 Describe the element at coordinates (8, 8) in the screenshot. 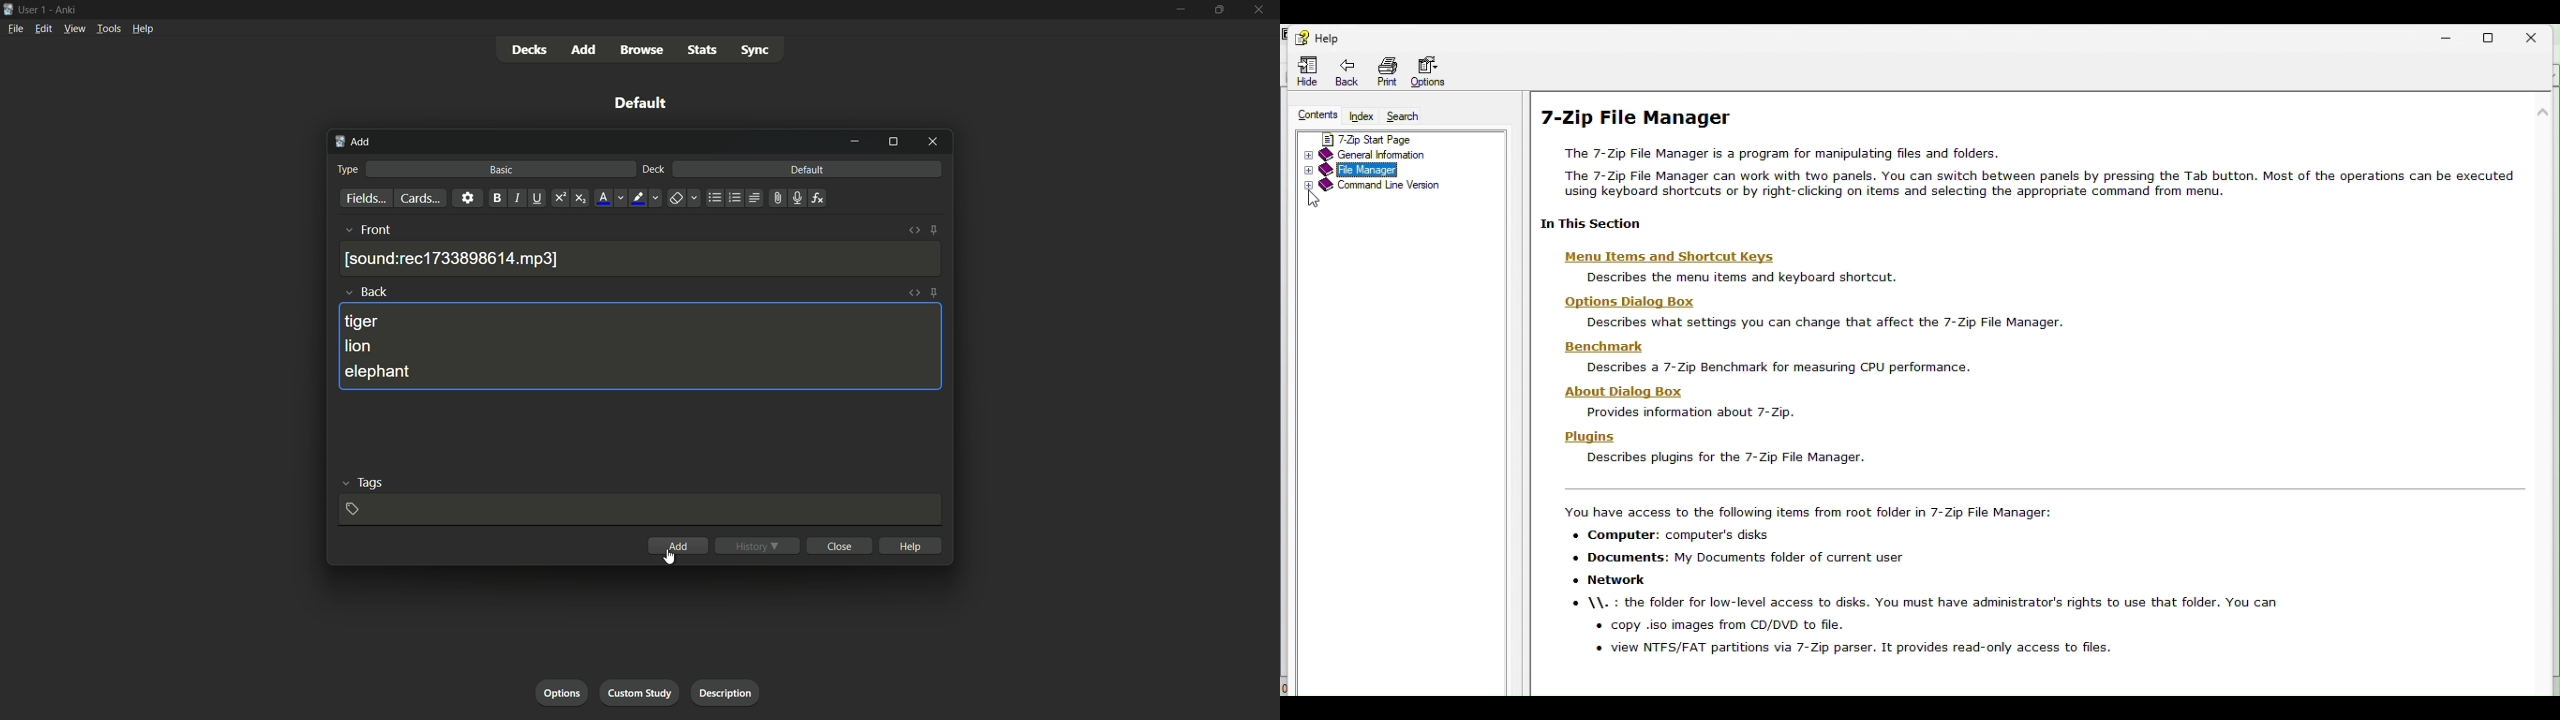

I see `app icon` at that location.